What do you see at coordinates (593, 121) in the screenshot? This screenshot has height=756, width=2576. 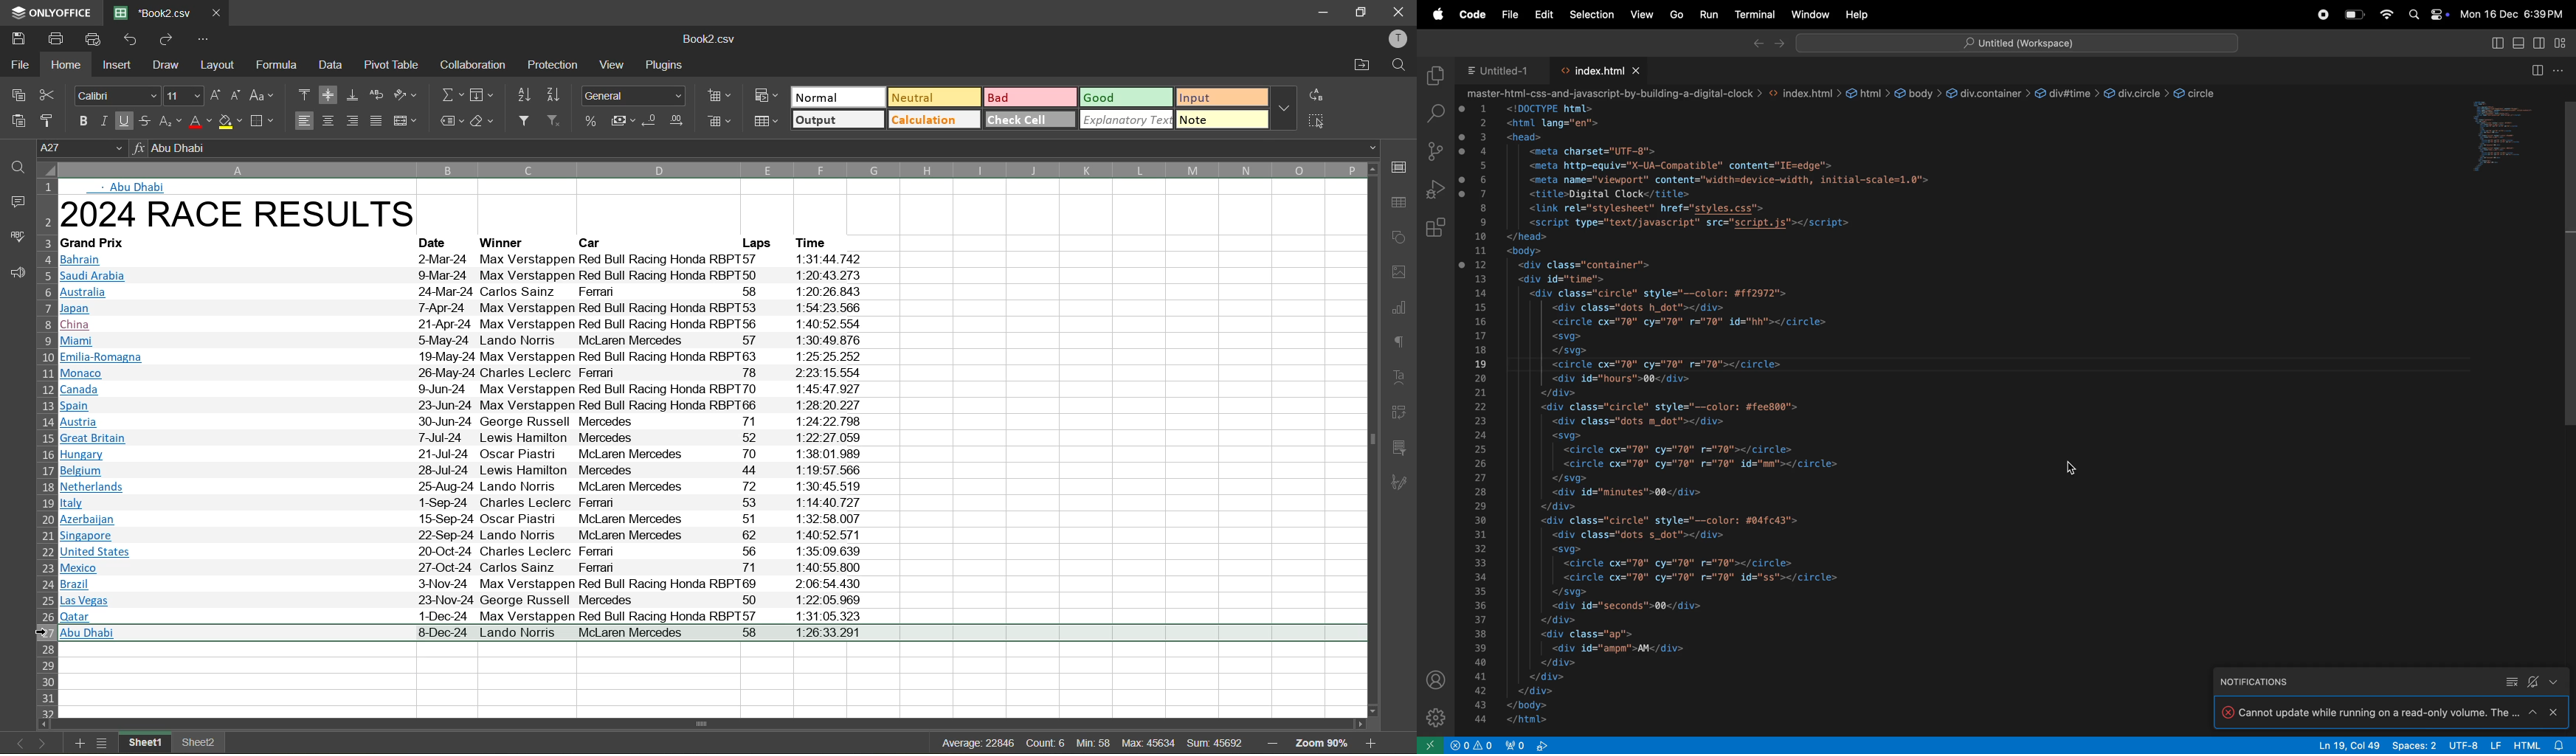 I see `percent` at bounding box center [593, 121].